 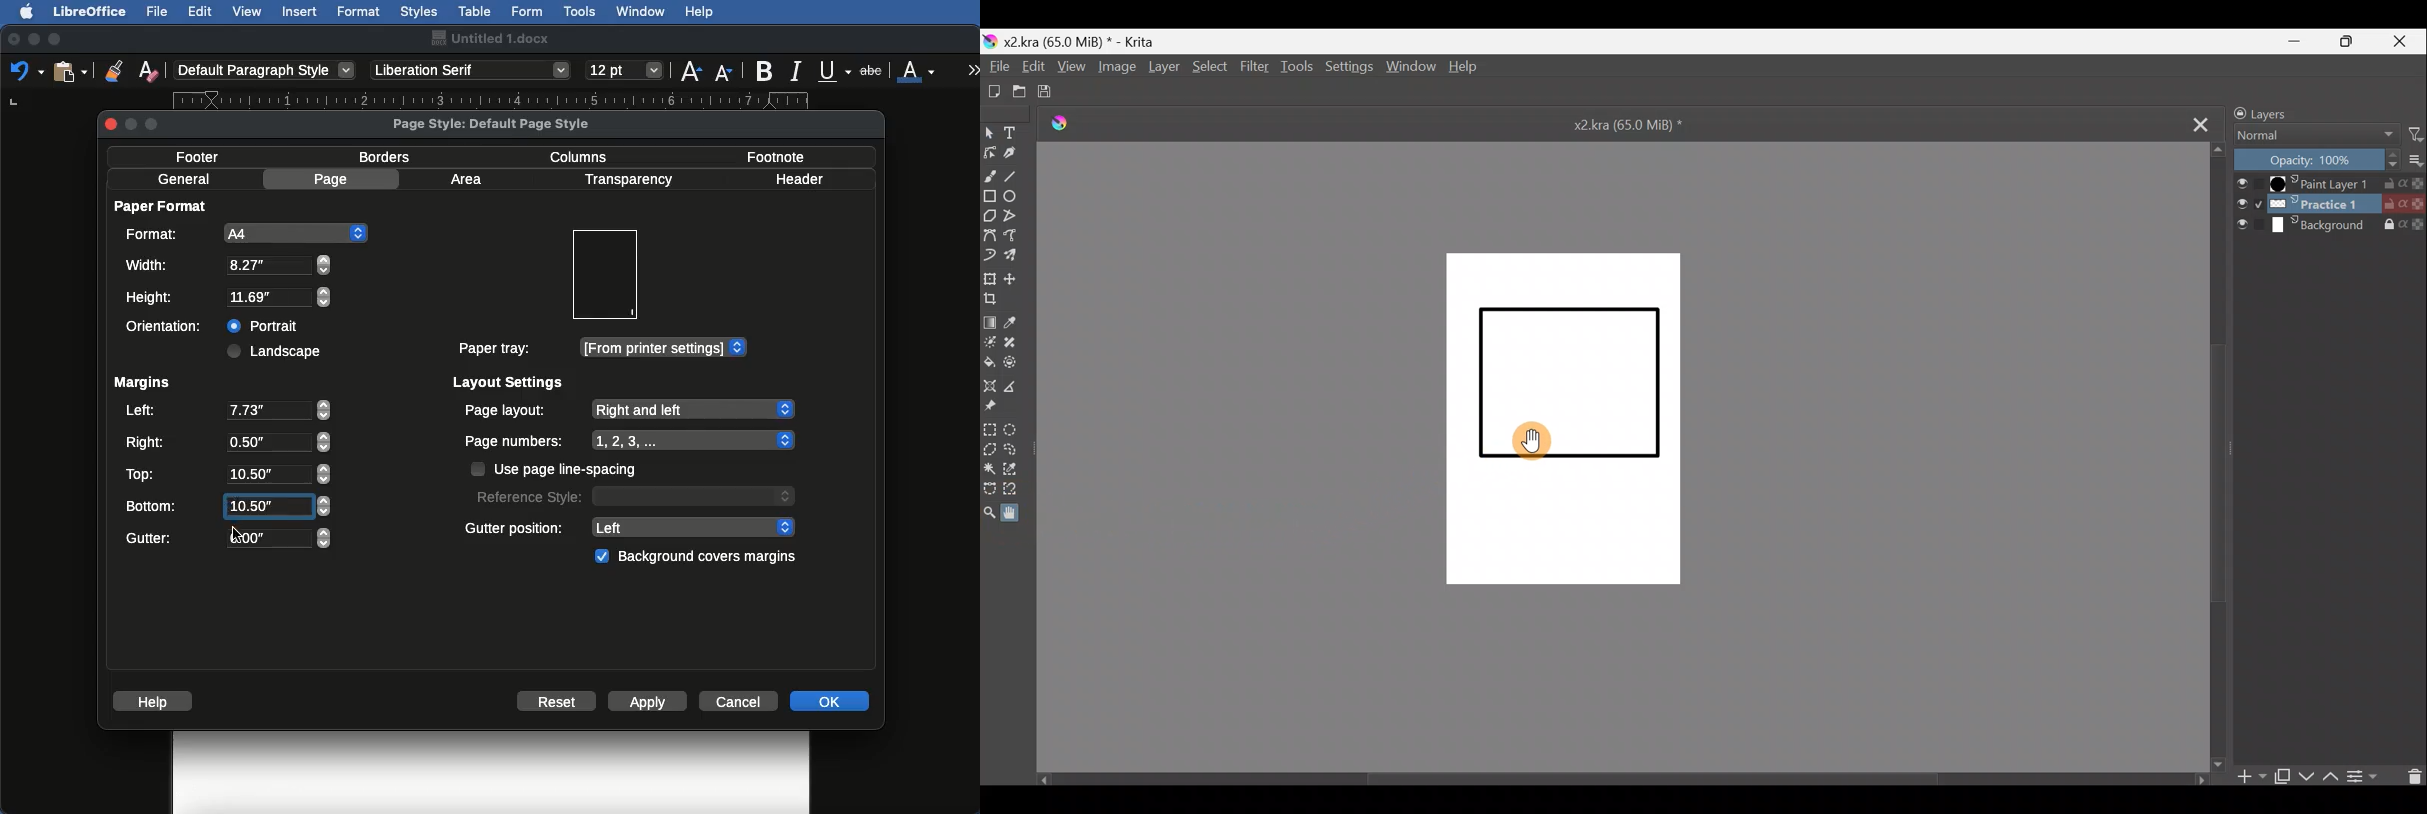 I want to click on Settings, so click(x=1348, y=68).